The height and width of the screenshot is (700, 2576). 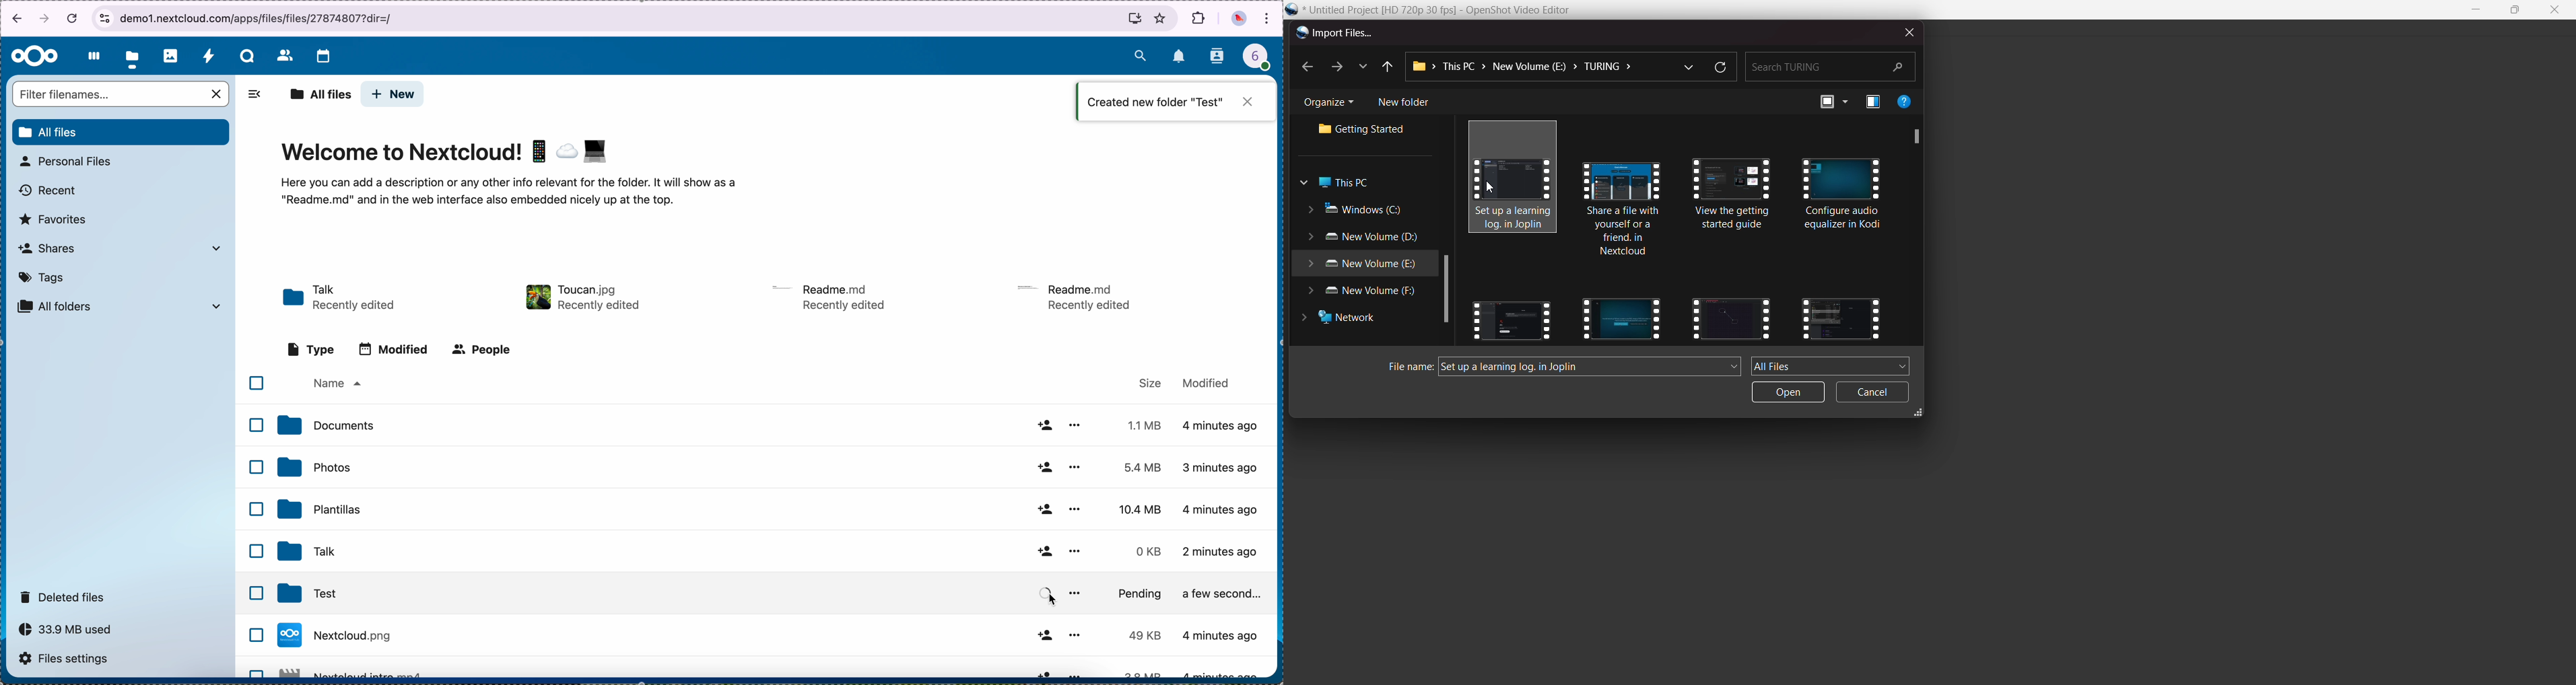 I want to click on Nextcloud logo, so click(x=35, y=57).